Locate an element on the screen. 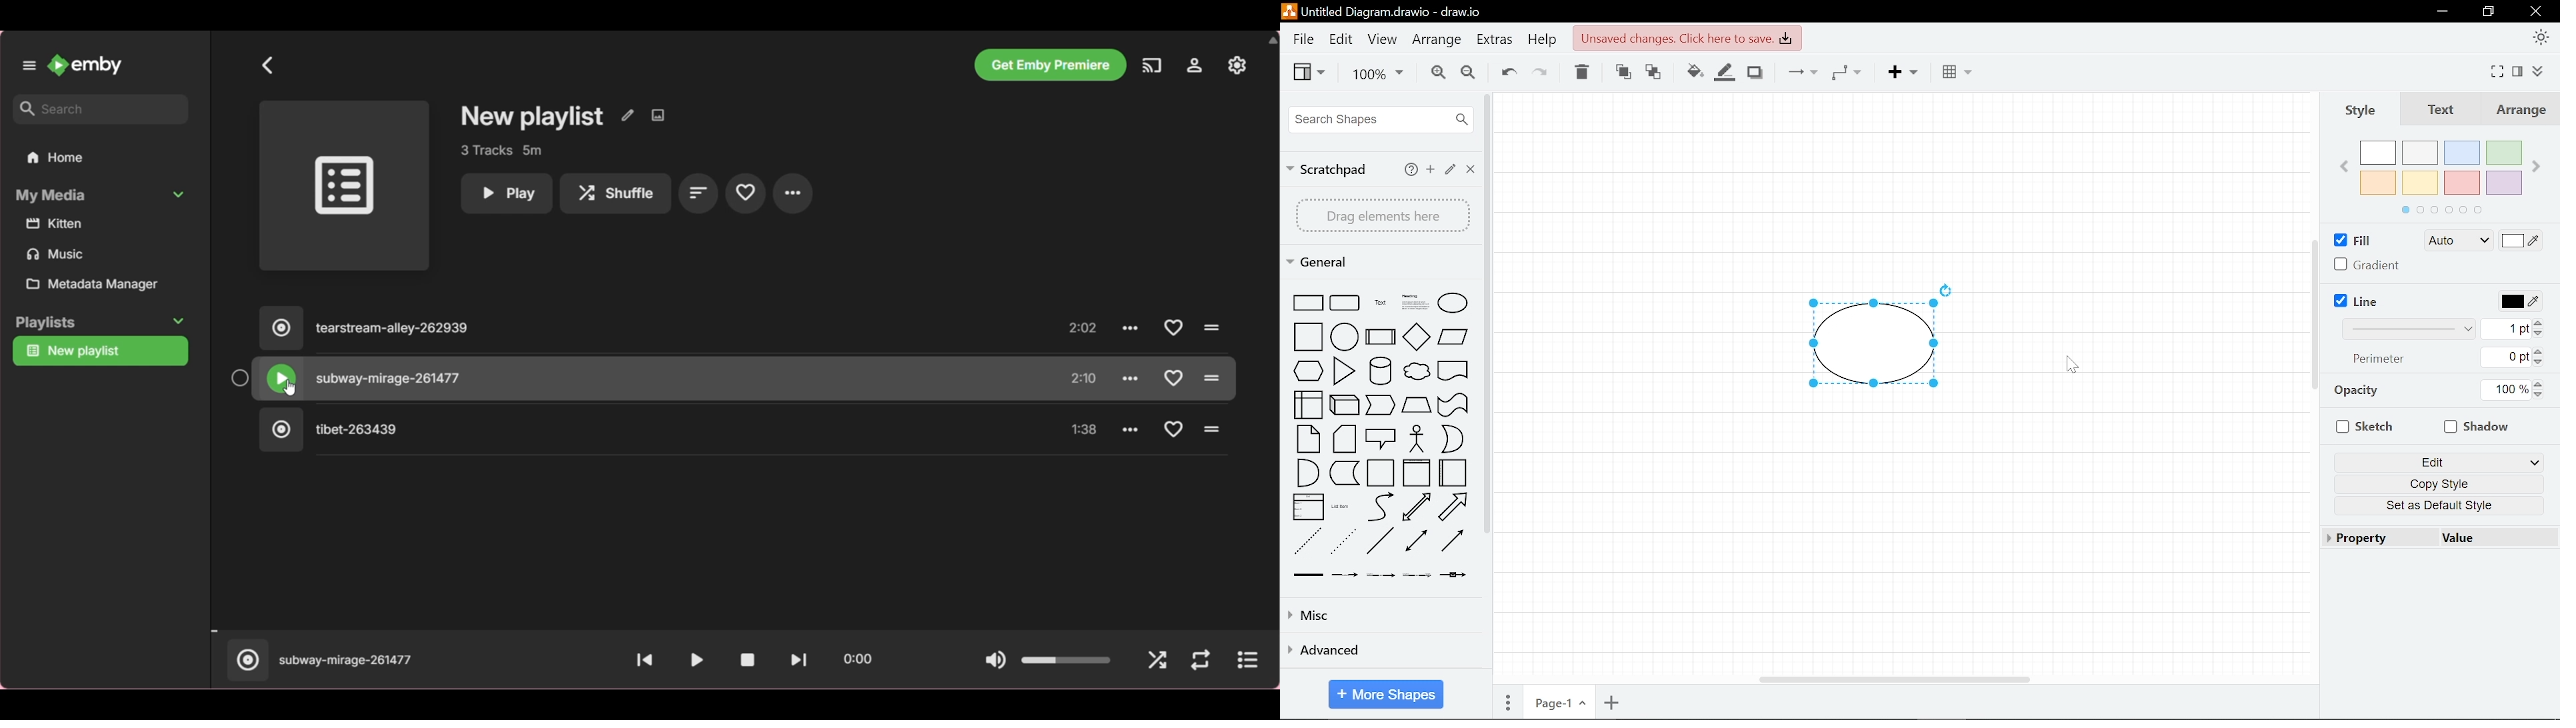 Image resolution: width=2576 pixels, height=728 pixels. process is located at coordinates (1380, 337).